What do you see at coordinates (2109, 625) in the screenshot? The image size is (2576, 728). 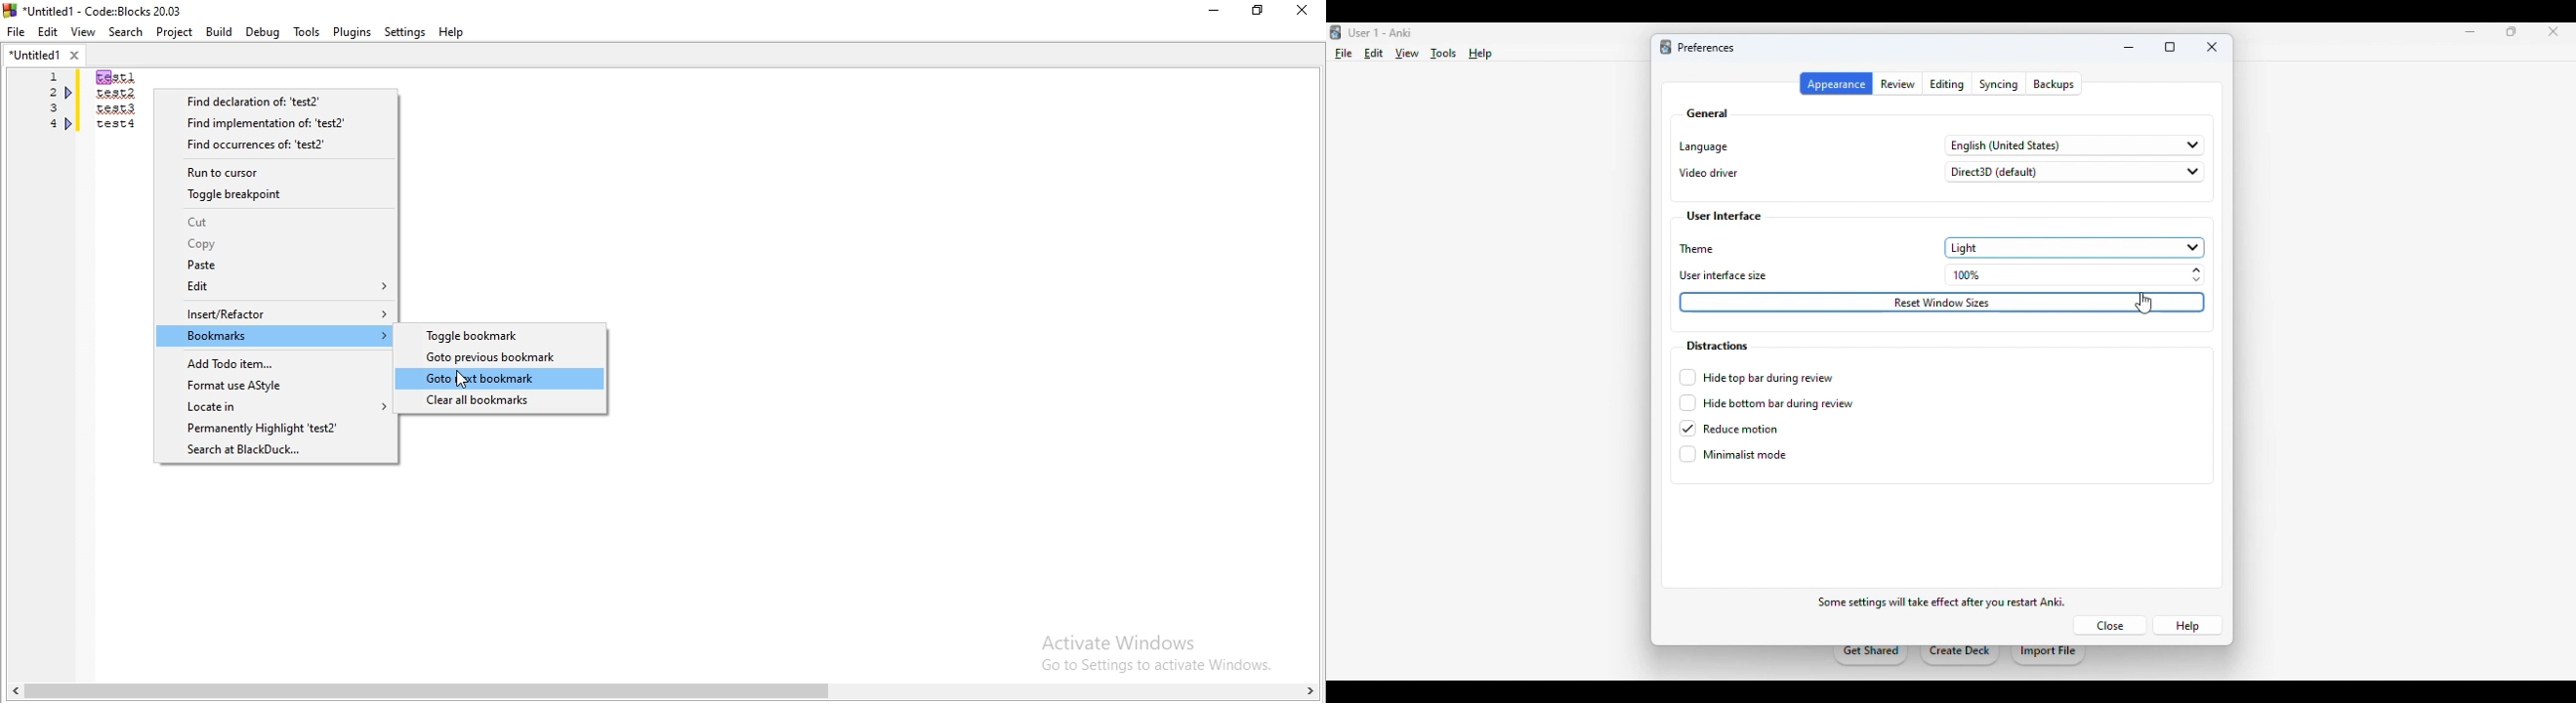 I see `close` at bounding box center [2109, 625].